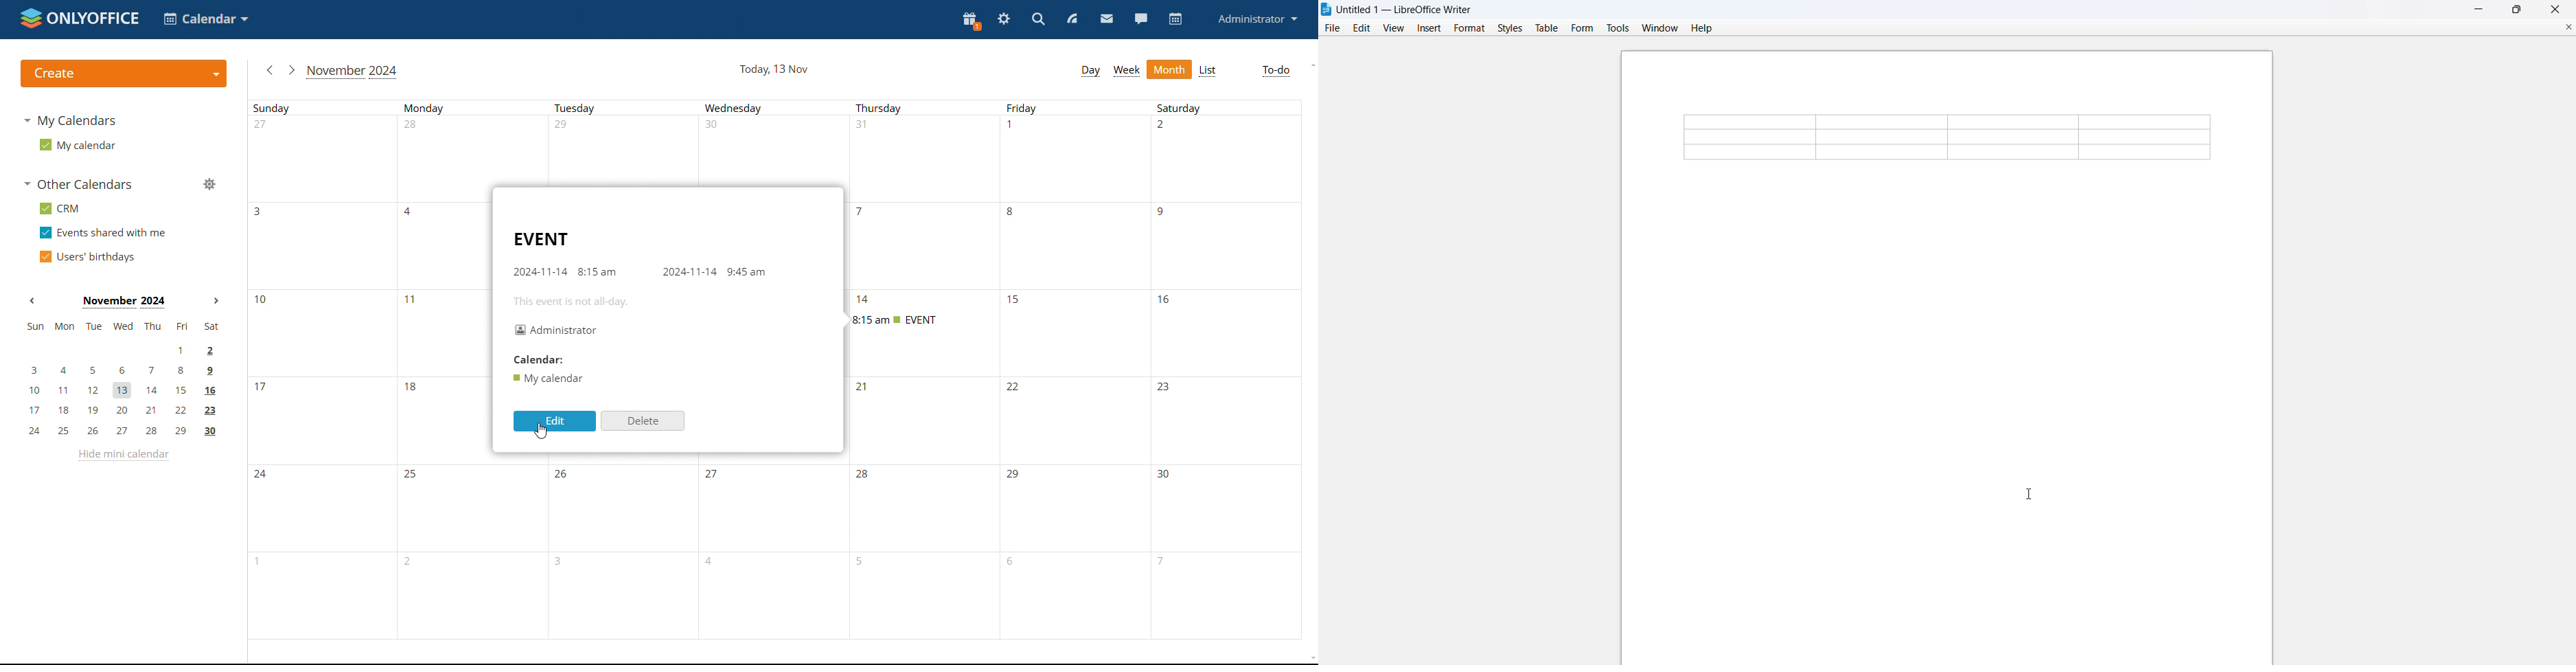 This screenshot has width=2576, height=672. Describe the element at coordinates (1149, 330) in the screenshot. I see `unallocated time slots` at that location.